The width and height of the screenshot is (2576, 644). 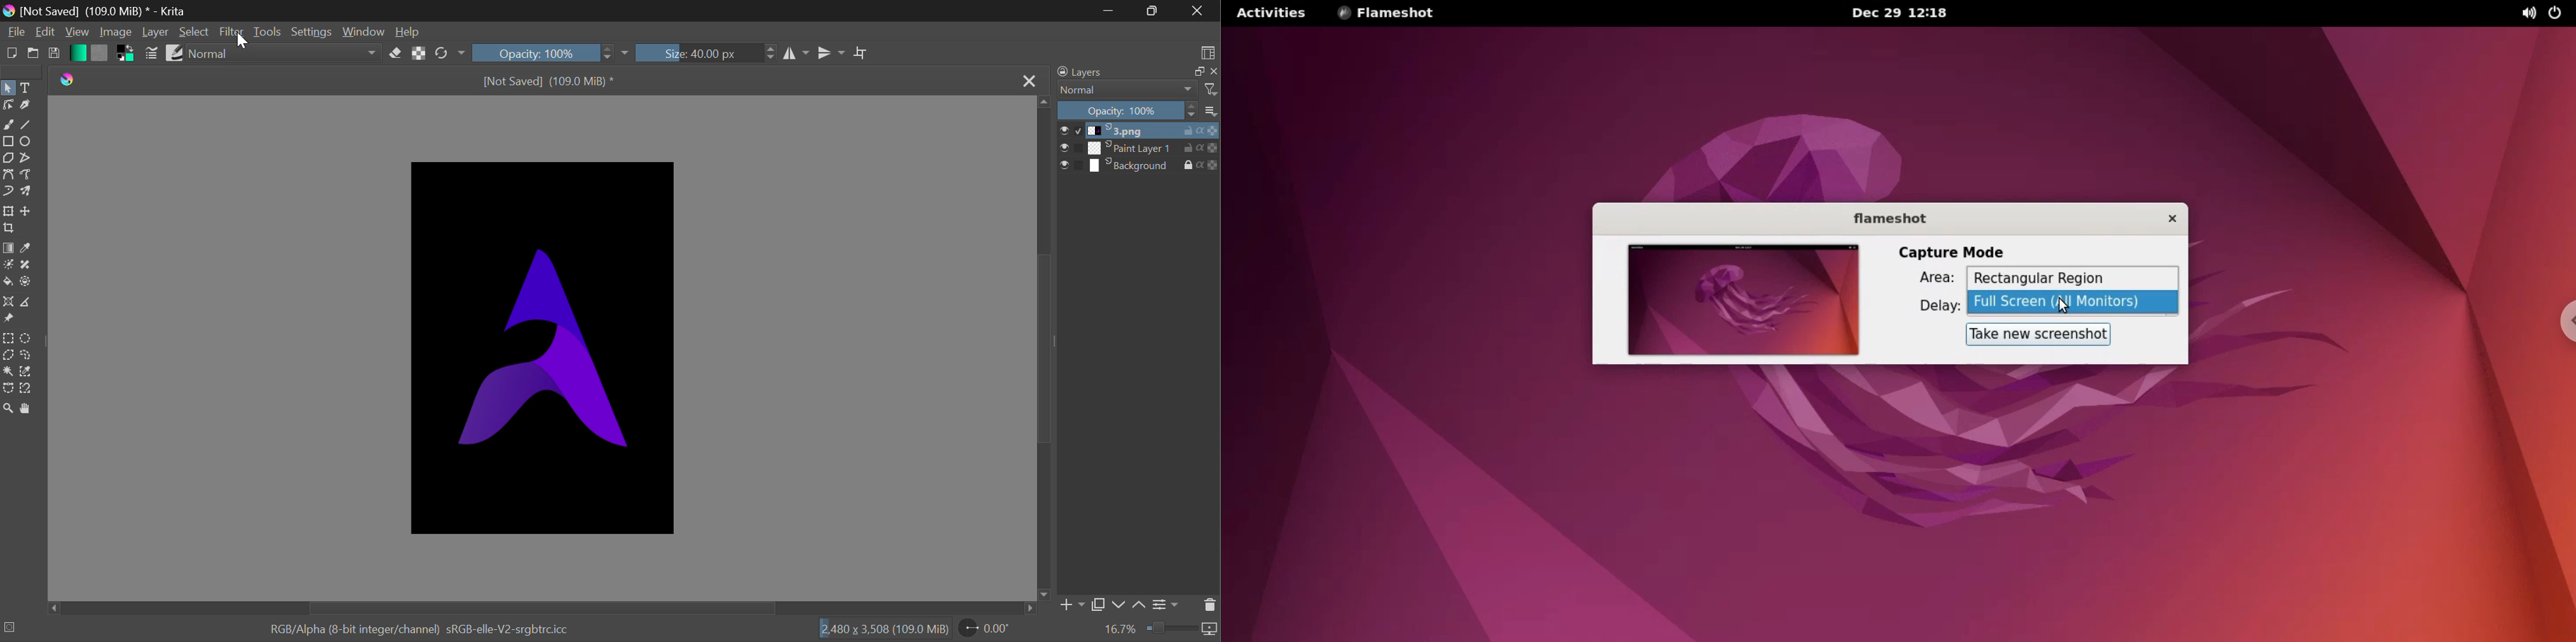 What do you see at coordinates (27, 158) in the screenshot?
I see `Polyline` at bounding box center [27, 158].